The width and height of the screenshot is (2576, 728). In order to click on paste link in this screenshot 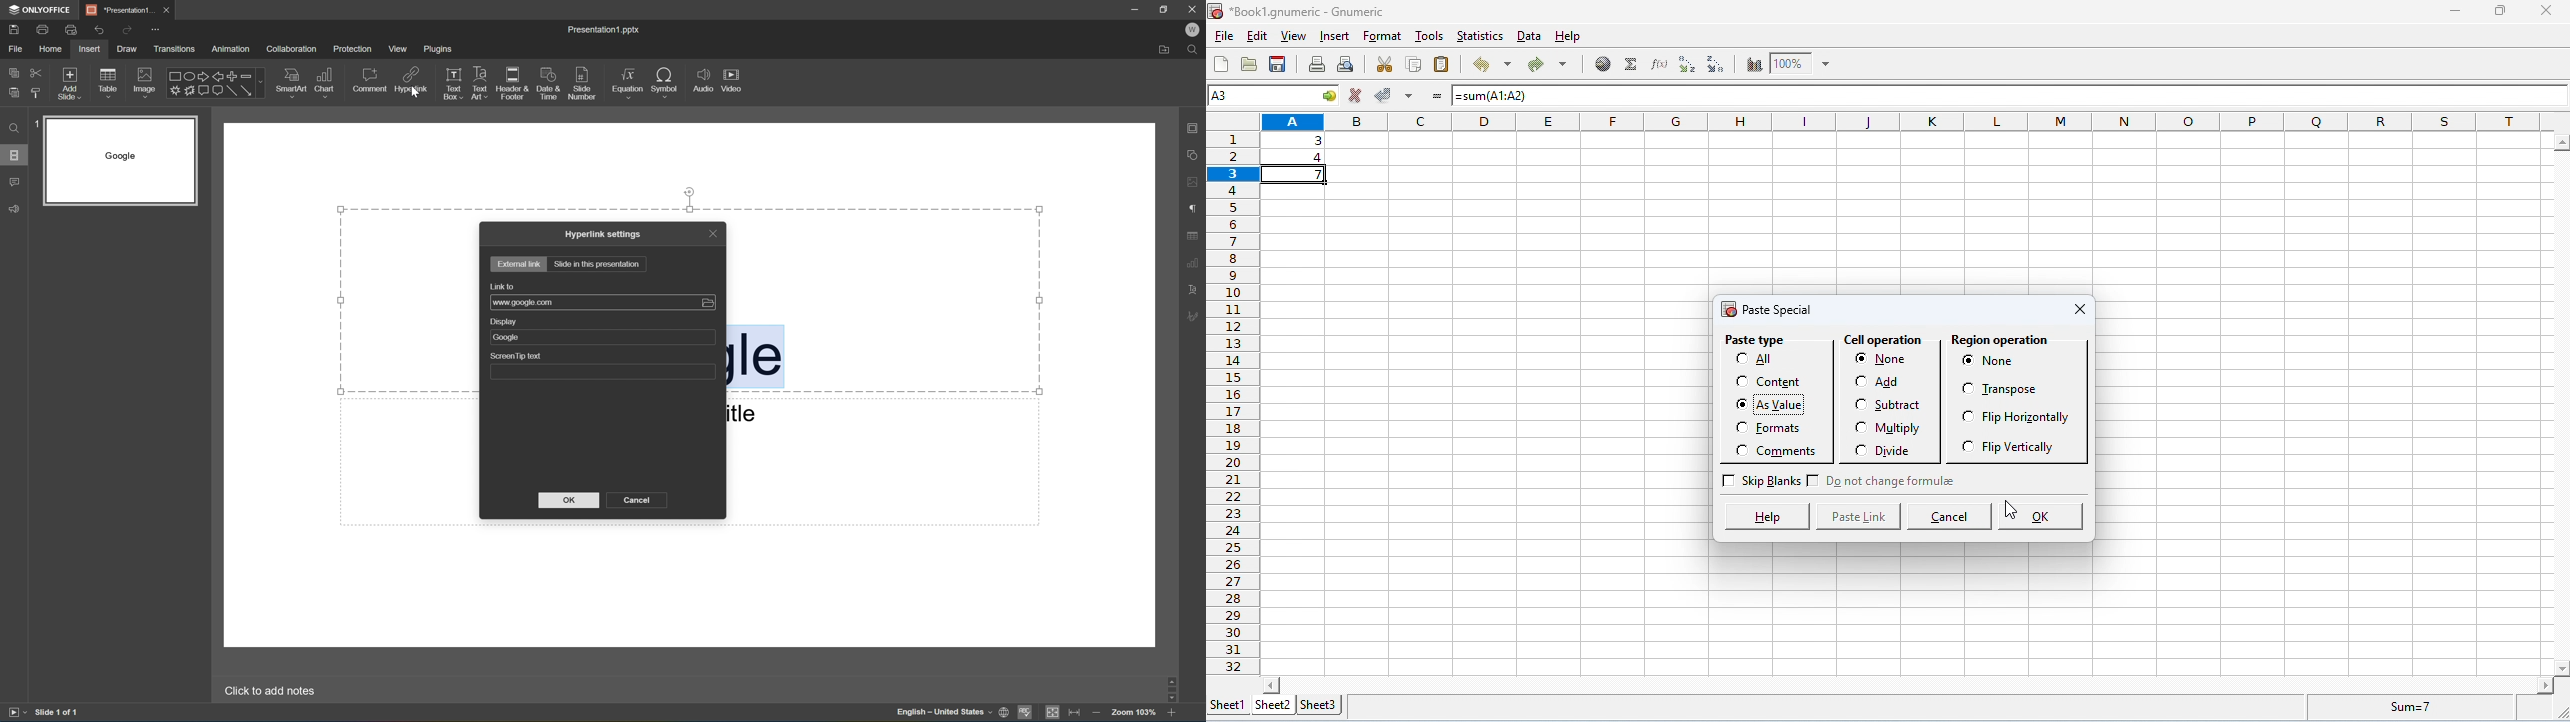, I will do `click(1858, 517)`.